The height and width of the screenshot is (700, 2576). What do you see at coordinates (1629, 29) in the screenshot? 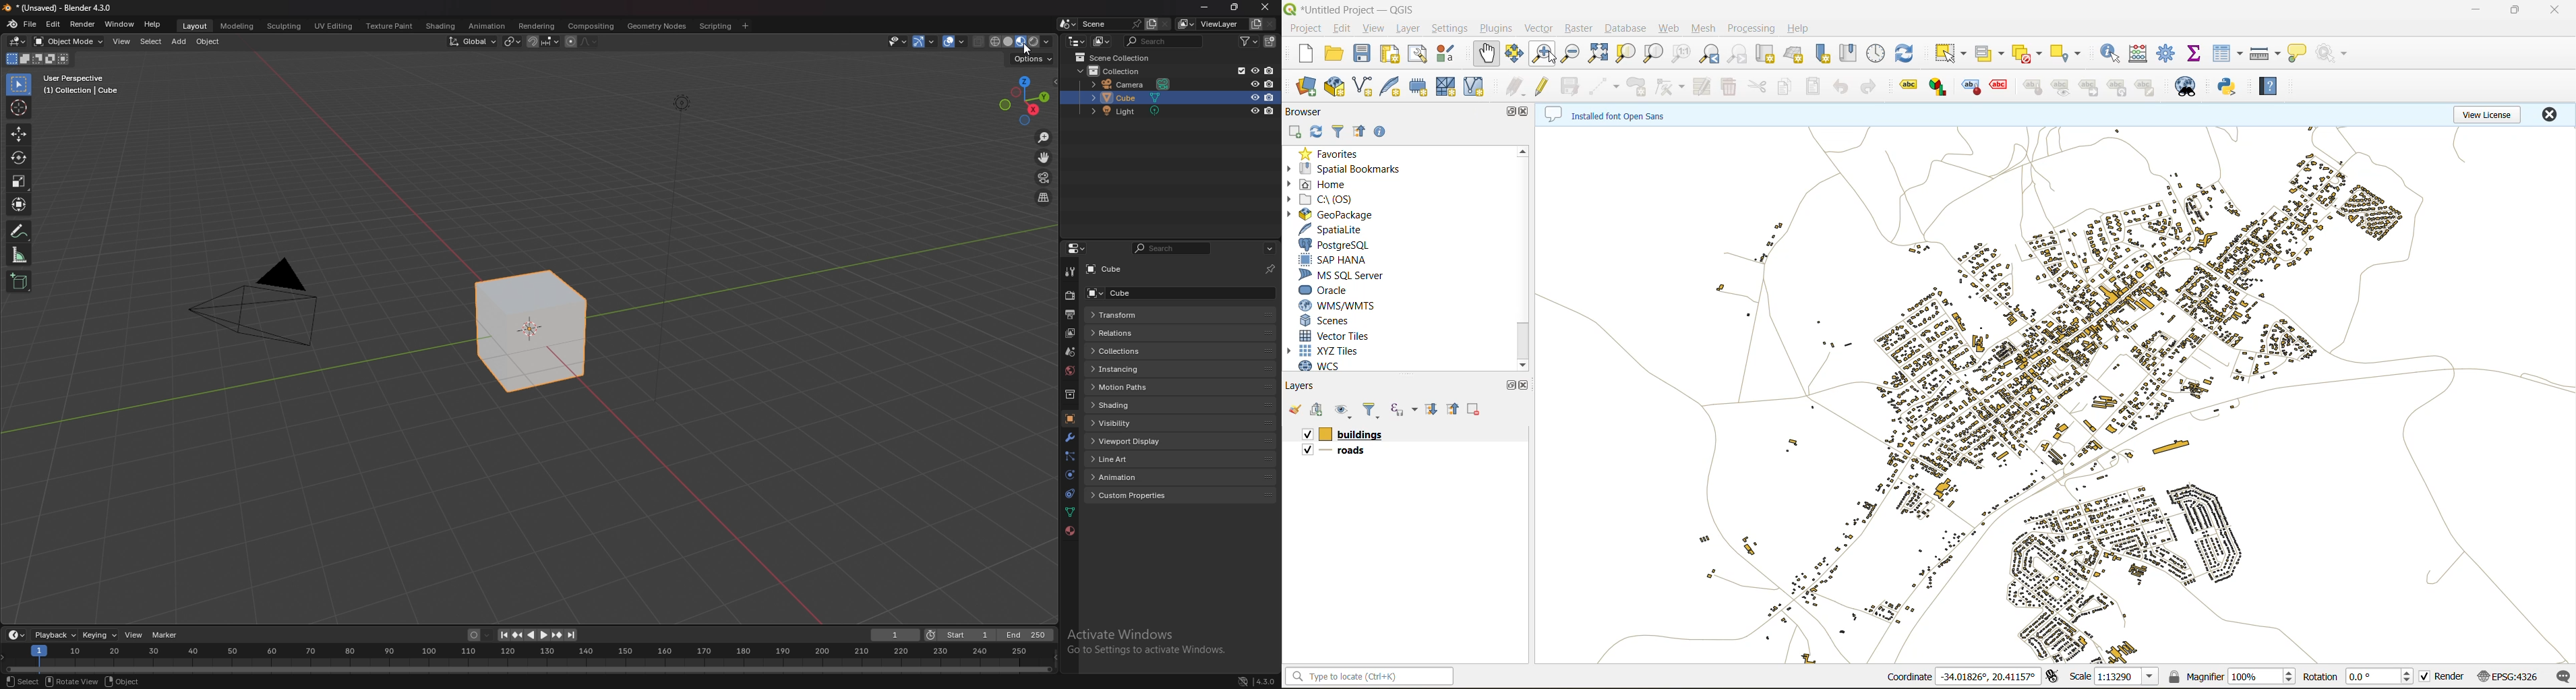
I see `database` at bounding box center [1629, 29].